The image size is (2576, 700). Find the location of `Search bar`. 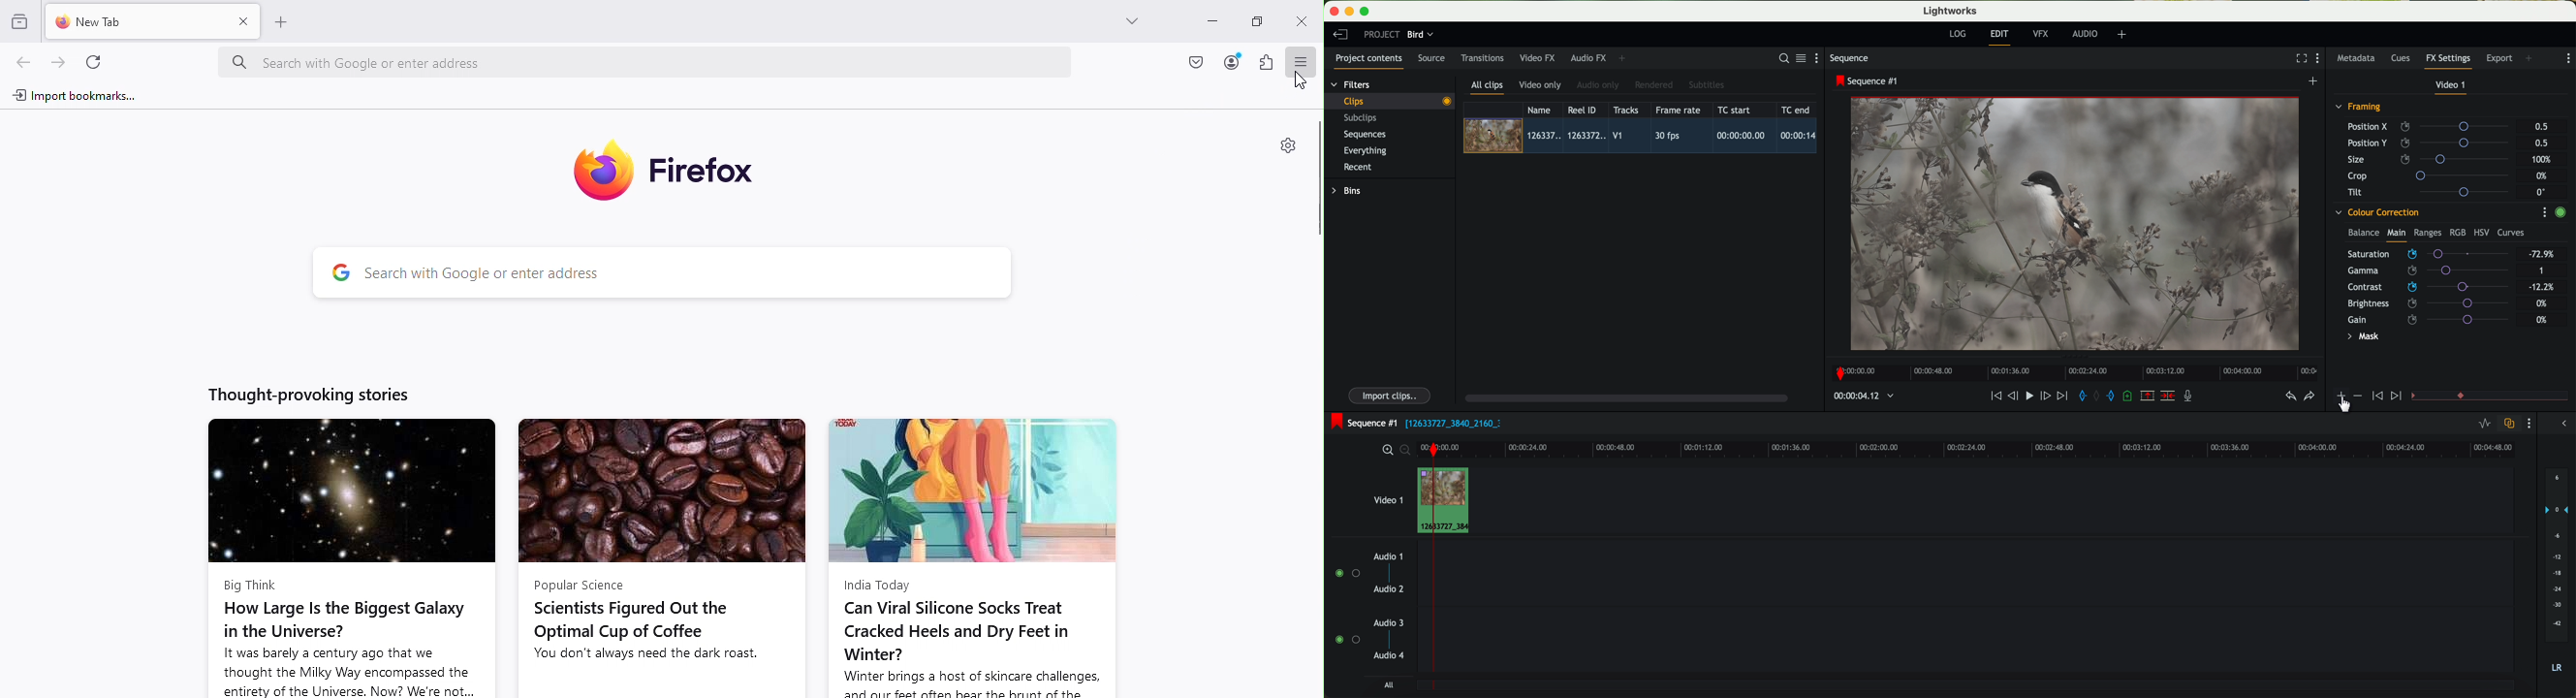

Search bar is located at coordinates (661, 271).